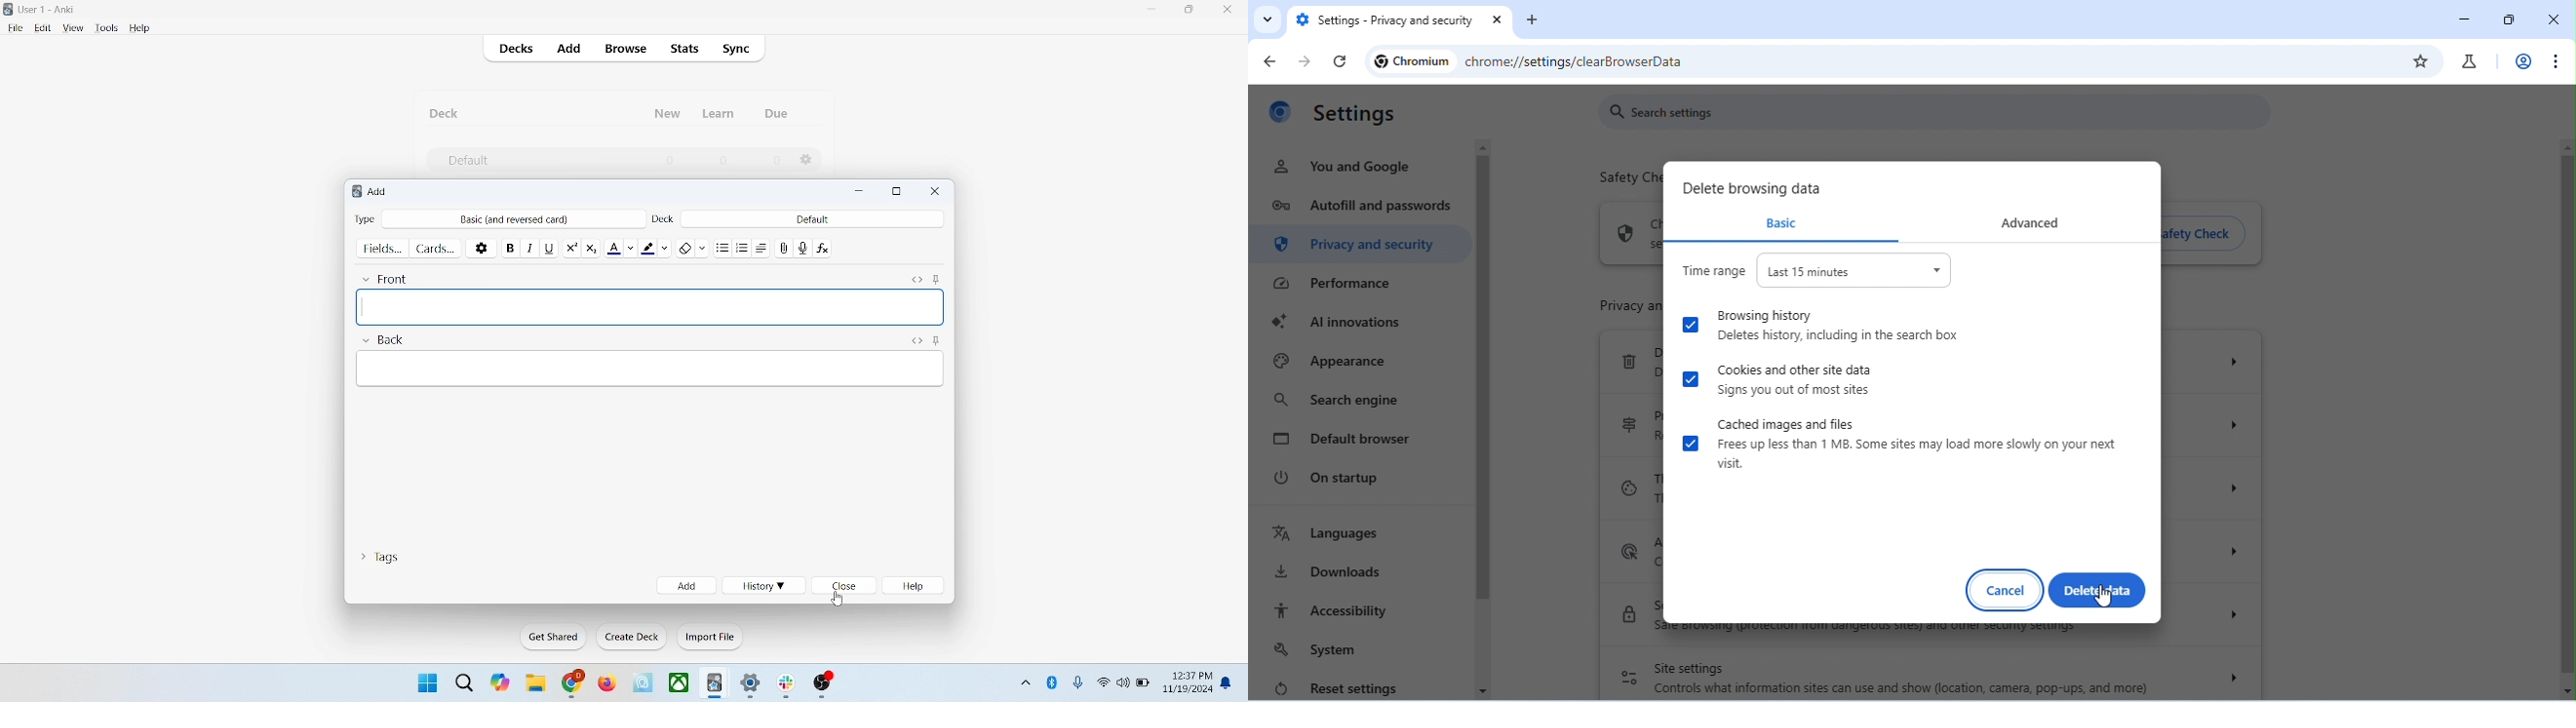 This screenshot has width=2576, height=728. What do you see at coordinates (527, 247) in the screenshot?
I see `italics` at bounding box center [527, 247].